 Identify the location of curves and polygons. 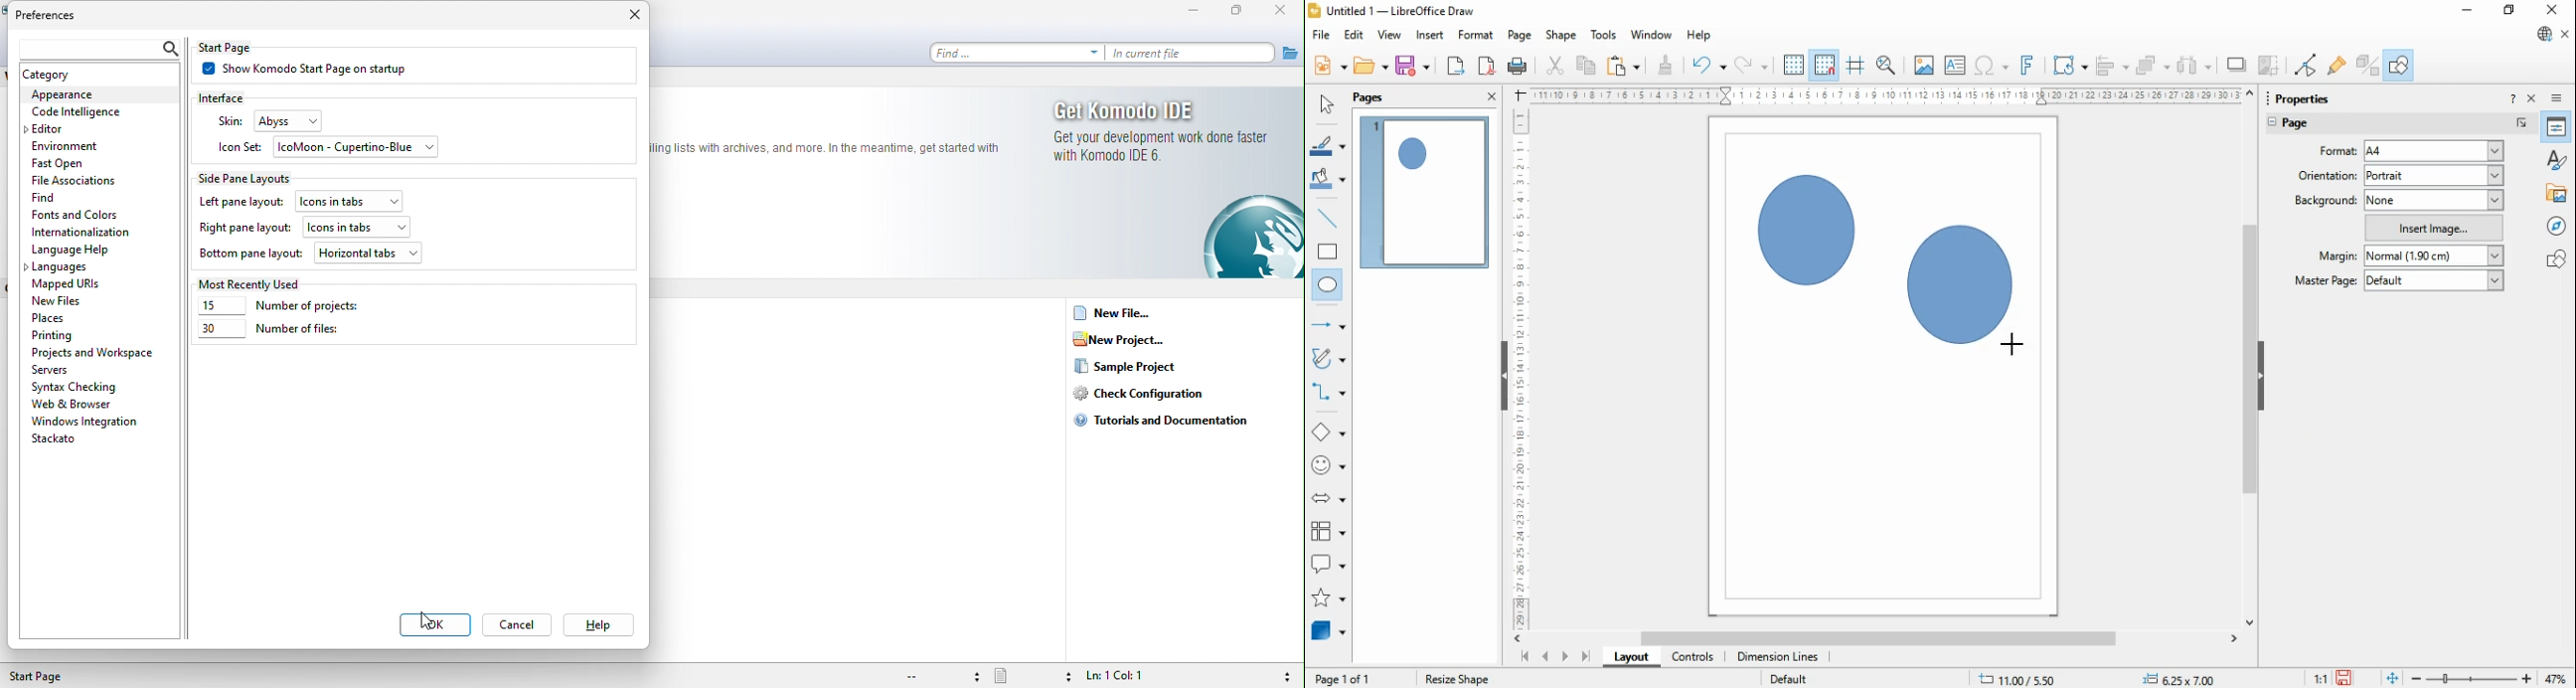
(1330, 359).